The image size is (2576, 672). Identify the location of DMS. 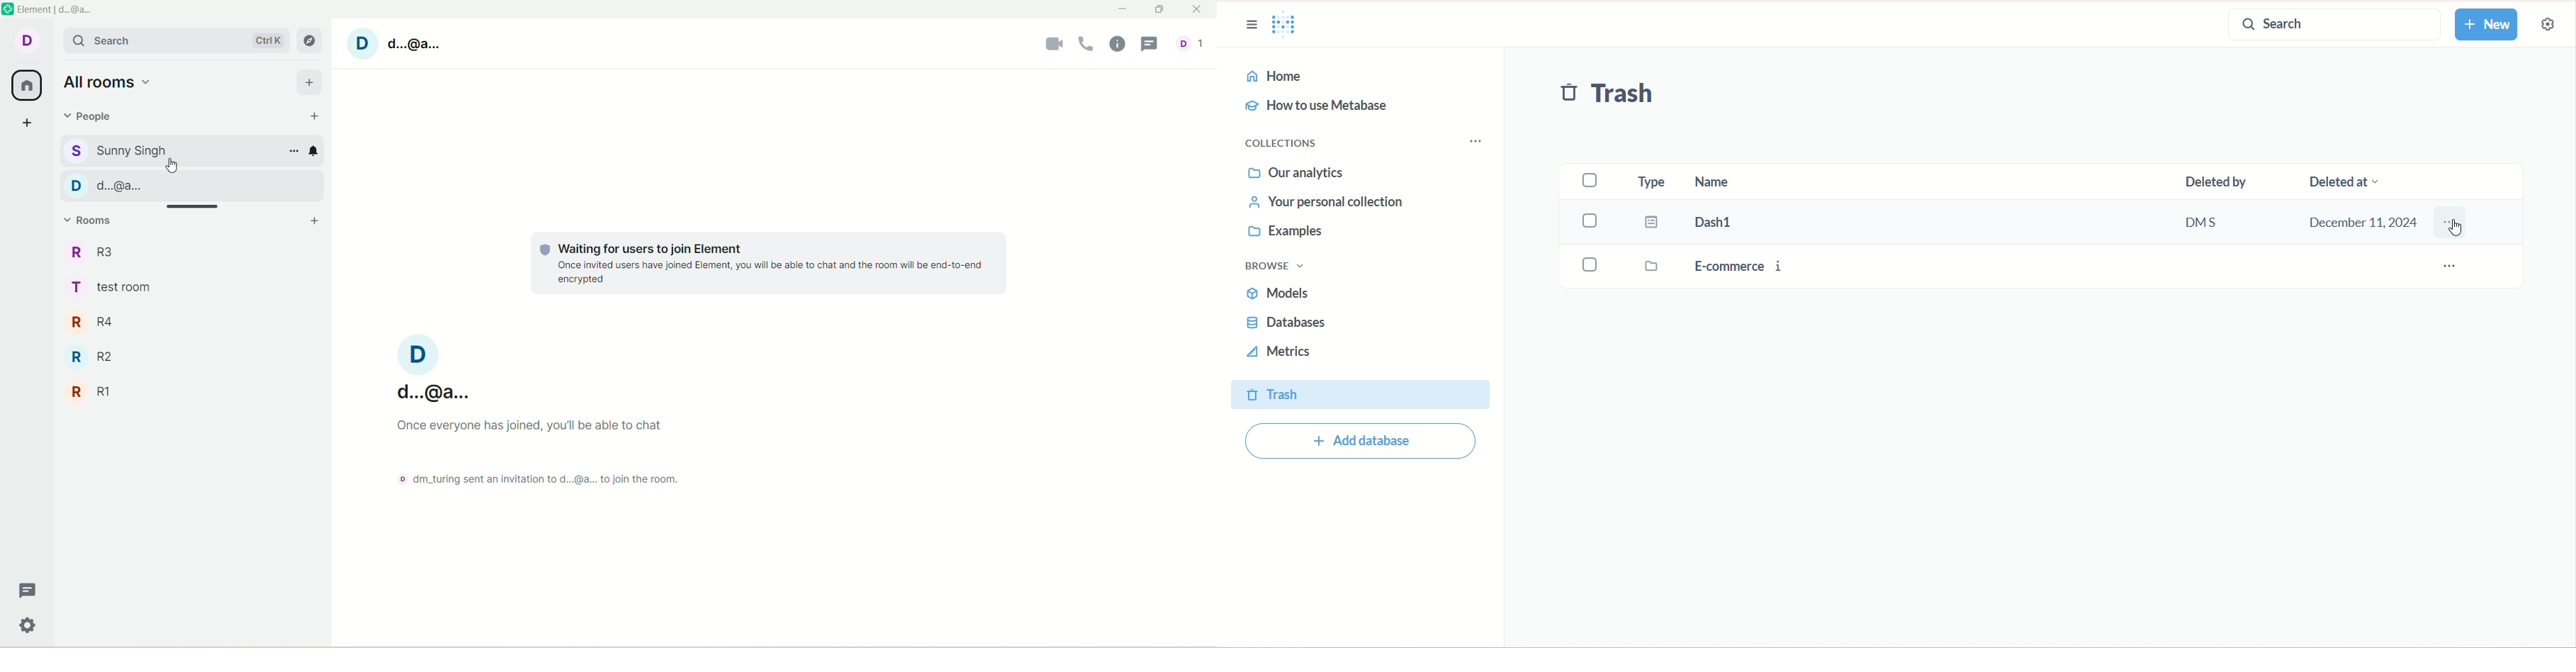
(2215, 224).